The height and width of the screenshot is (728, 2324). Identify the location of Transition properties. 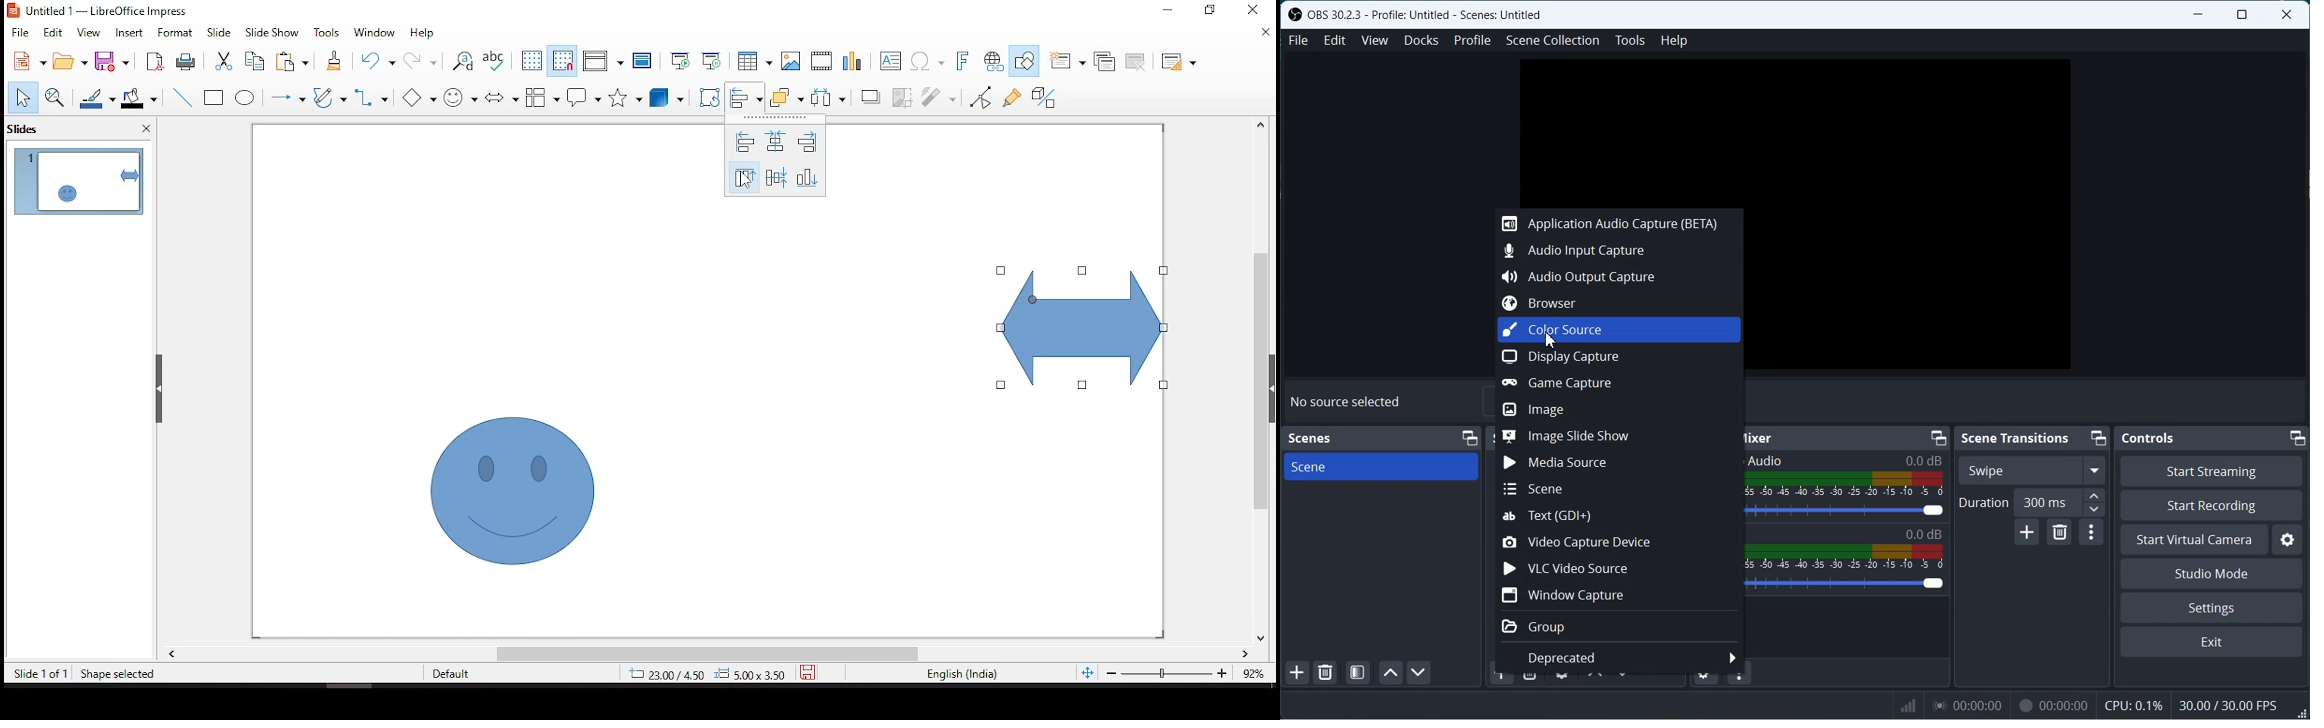
(2093, 533).